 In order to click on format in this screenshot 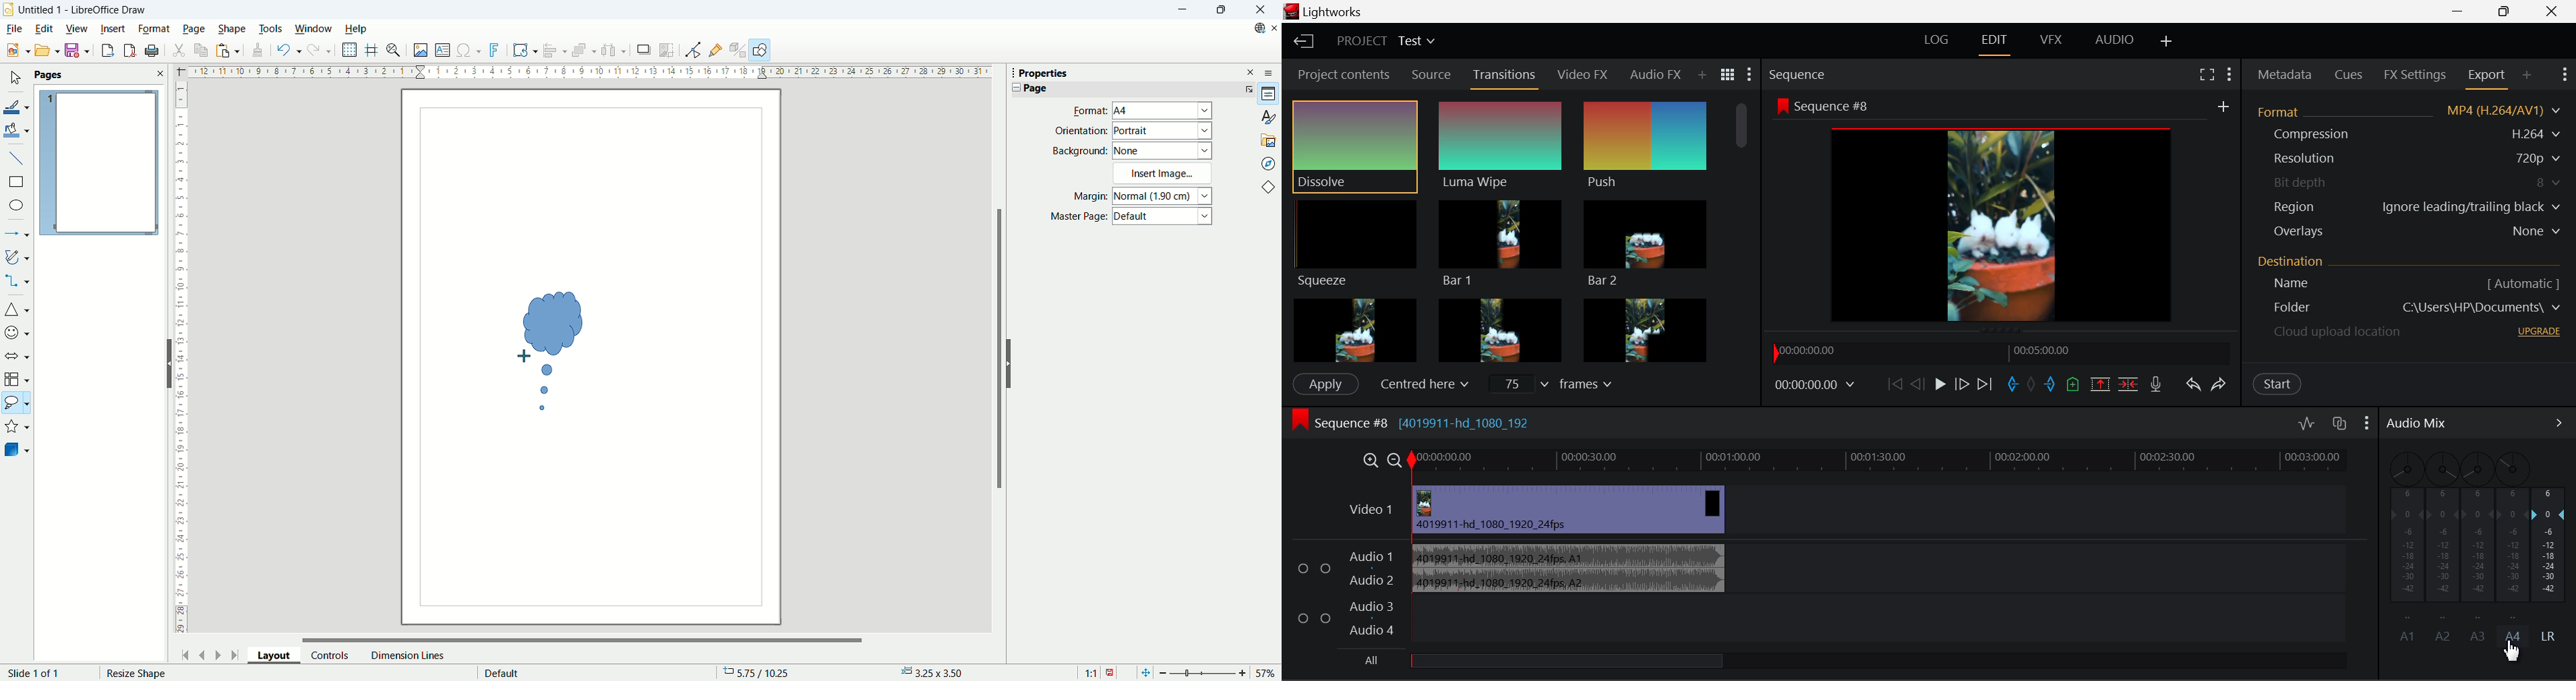, I will do `click(154, 28)`.